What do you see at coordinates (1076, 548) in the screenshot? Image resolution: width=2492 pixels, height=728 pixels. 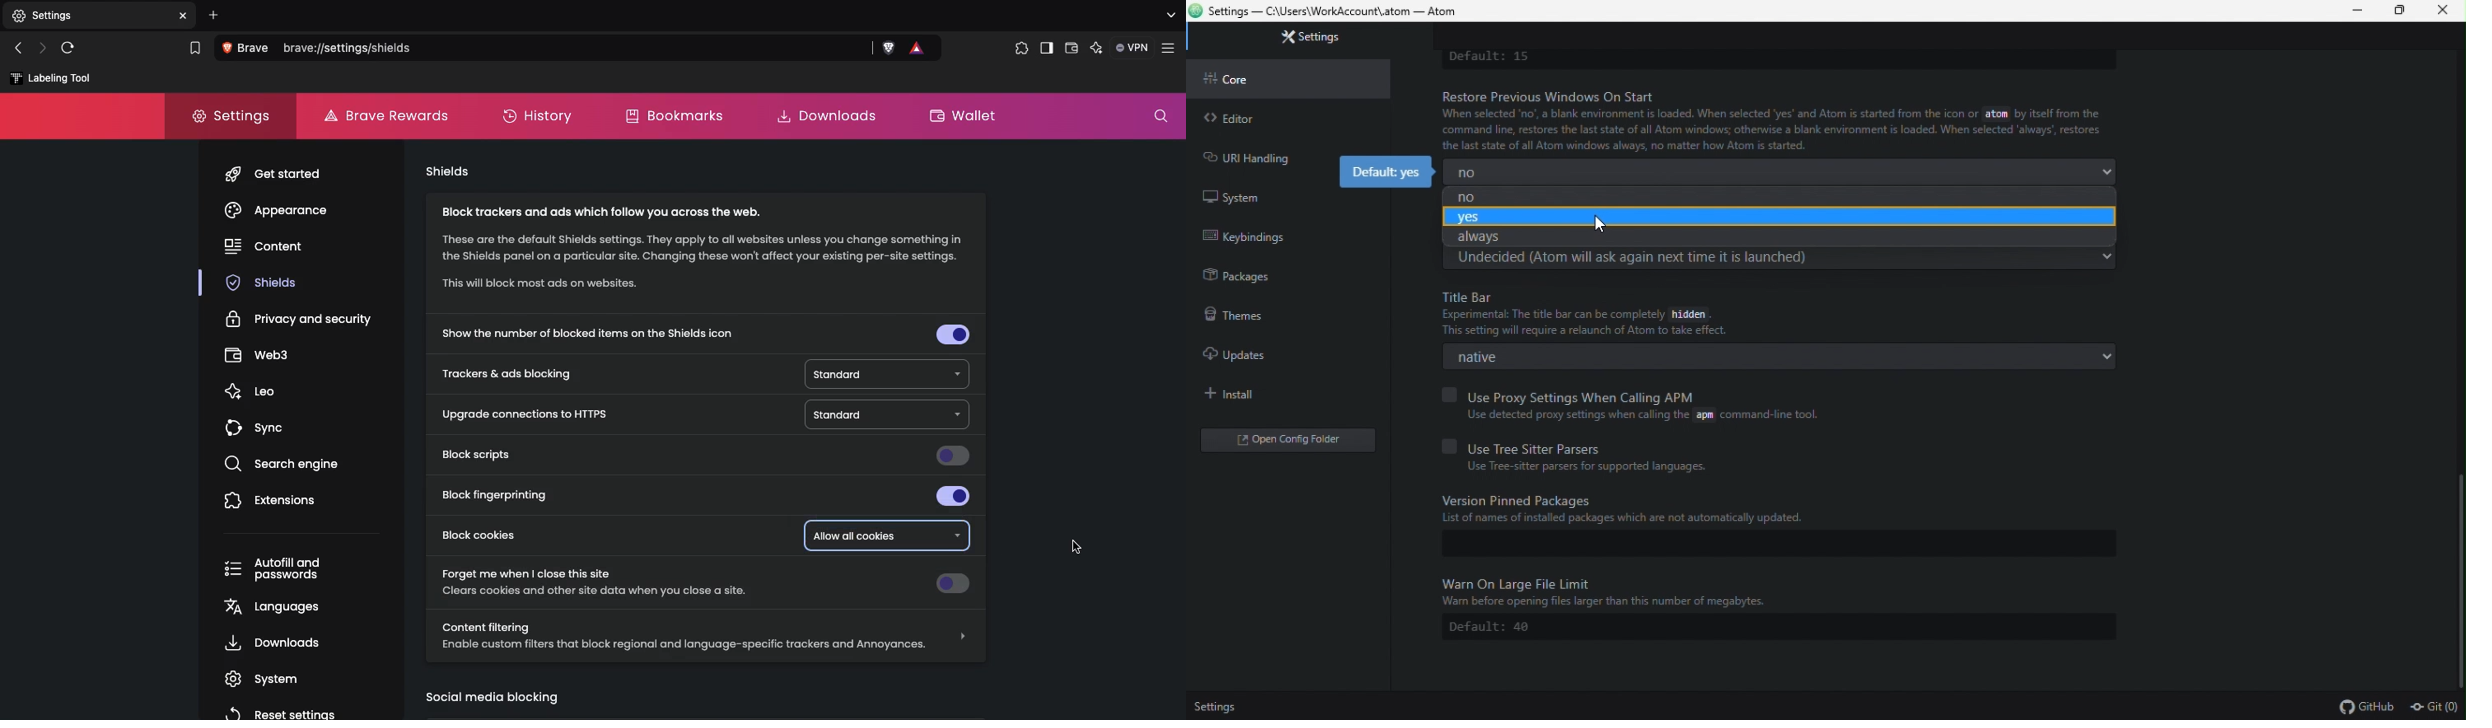 I see `cursor` at bounding box center [1076, 548].